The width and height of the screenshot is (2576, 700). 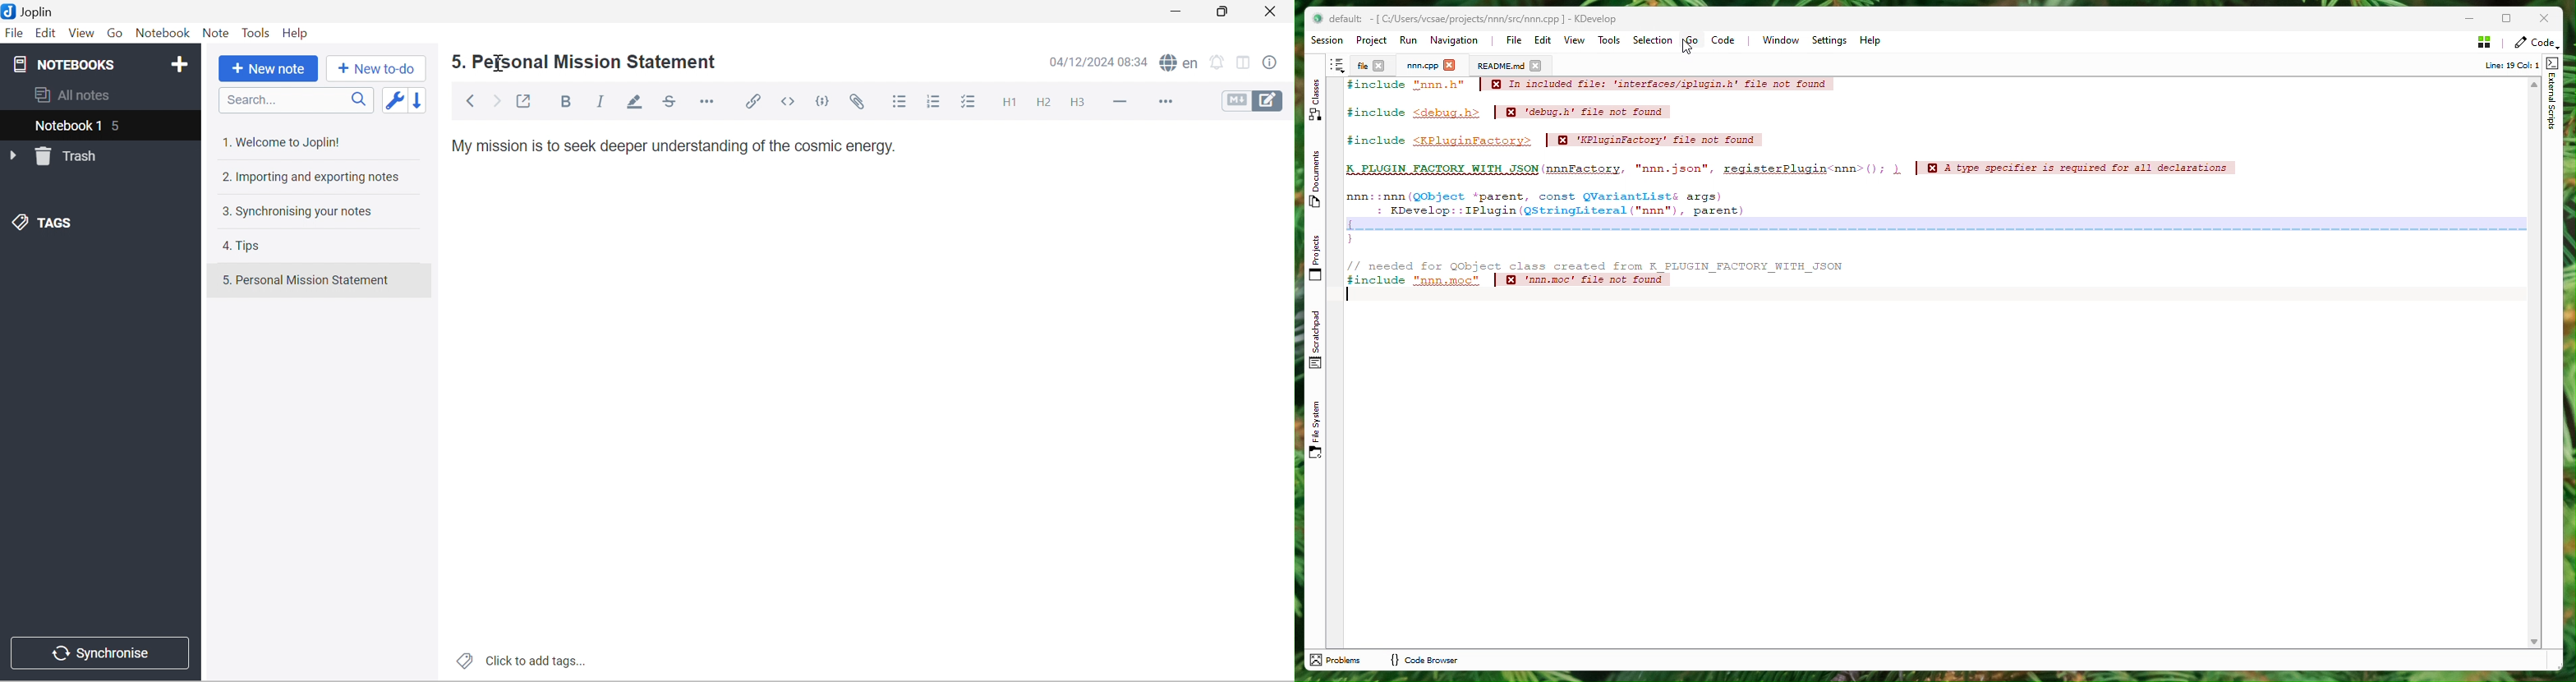 What do you see at coordinates (1275, 14) in the screenshot?
I see `Close` at bounding box center [1275, 14].